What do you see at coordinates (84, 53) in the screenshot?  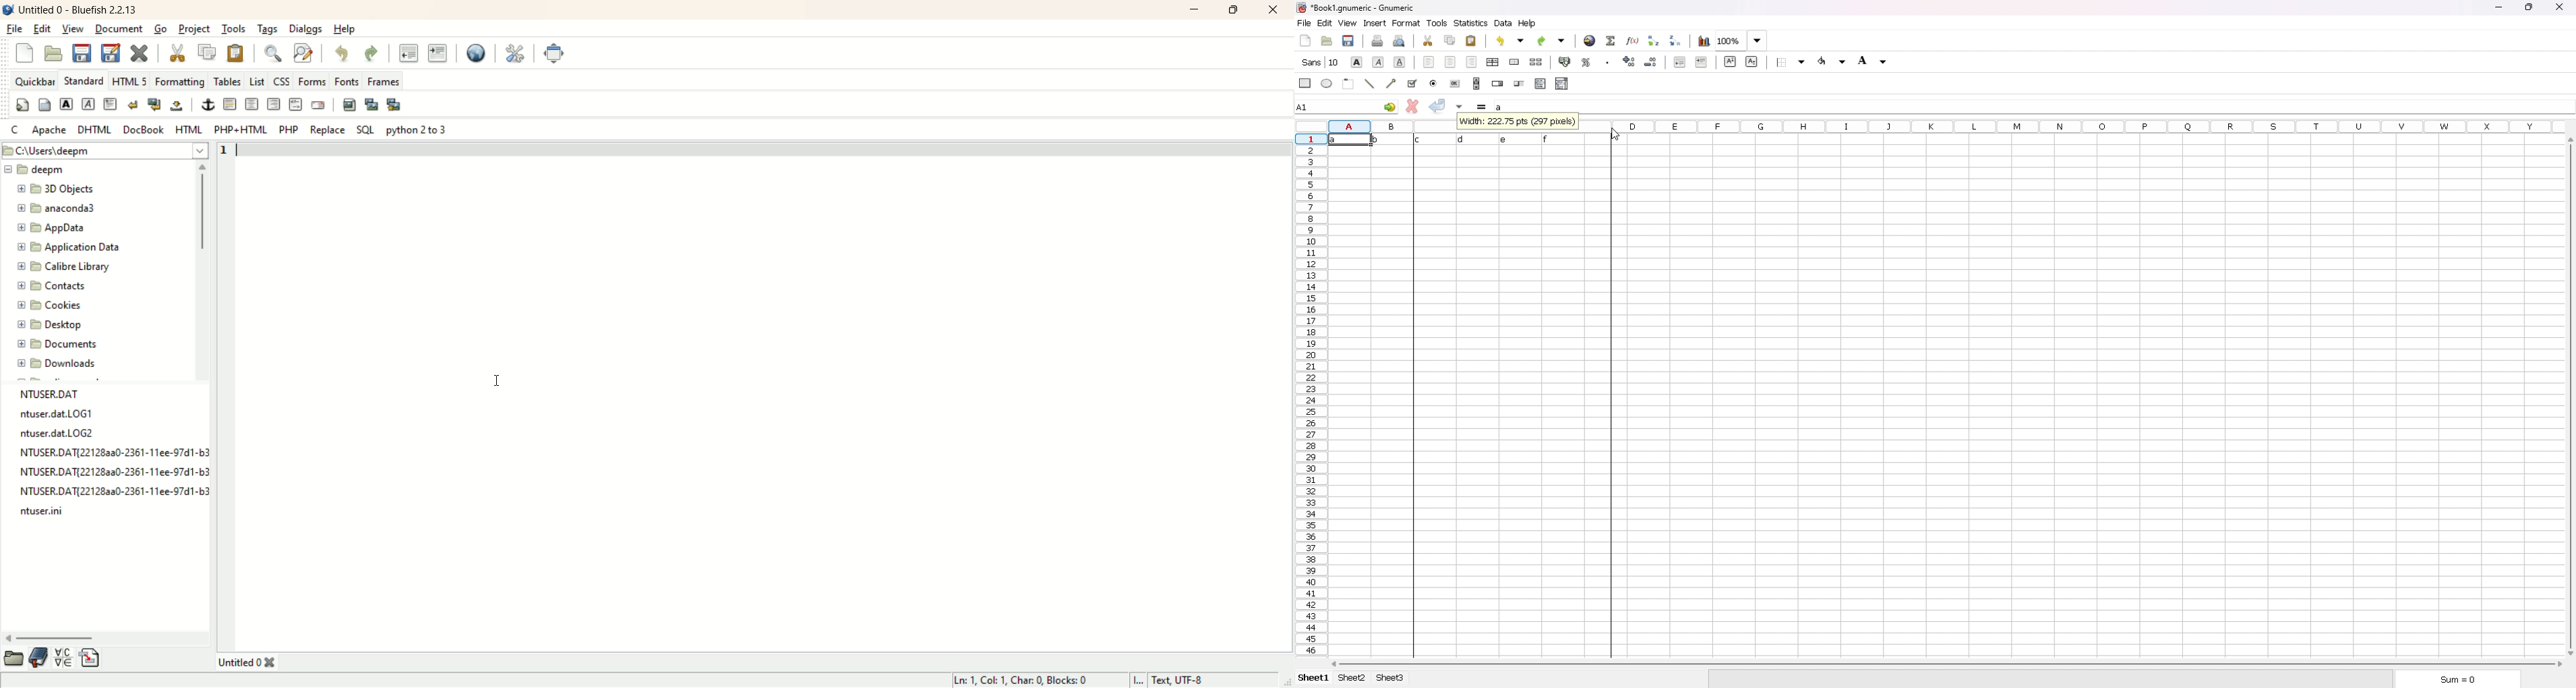 I see `save current file` at bounding box center [84, 53].